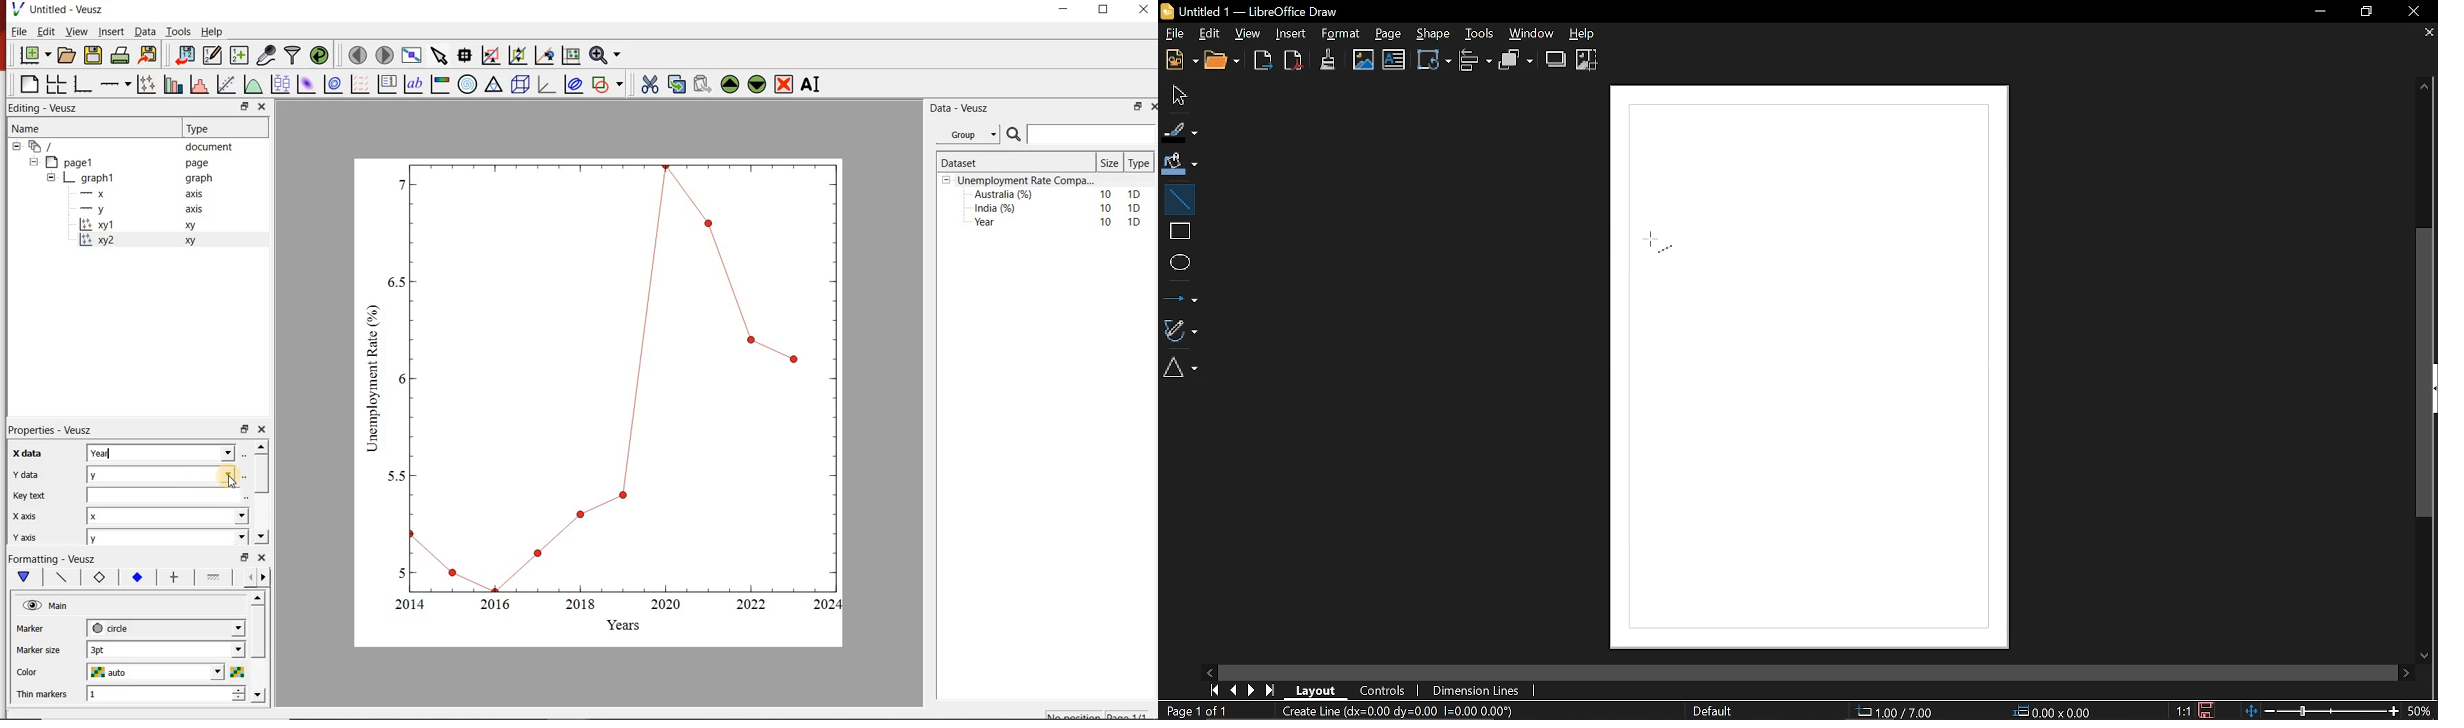 This screenshot has height=728, width=2464. What do you see at coordinates (1178, 197) in the screenshot?
I see `Line` at bounding box center [1178, 197].